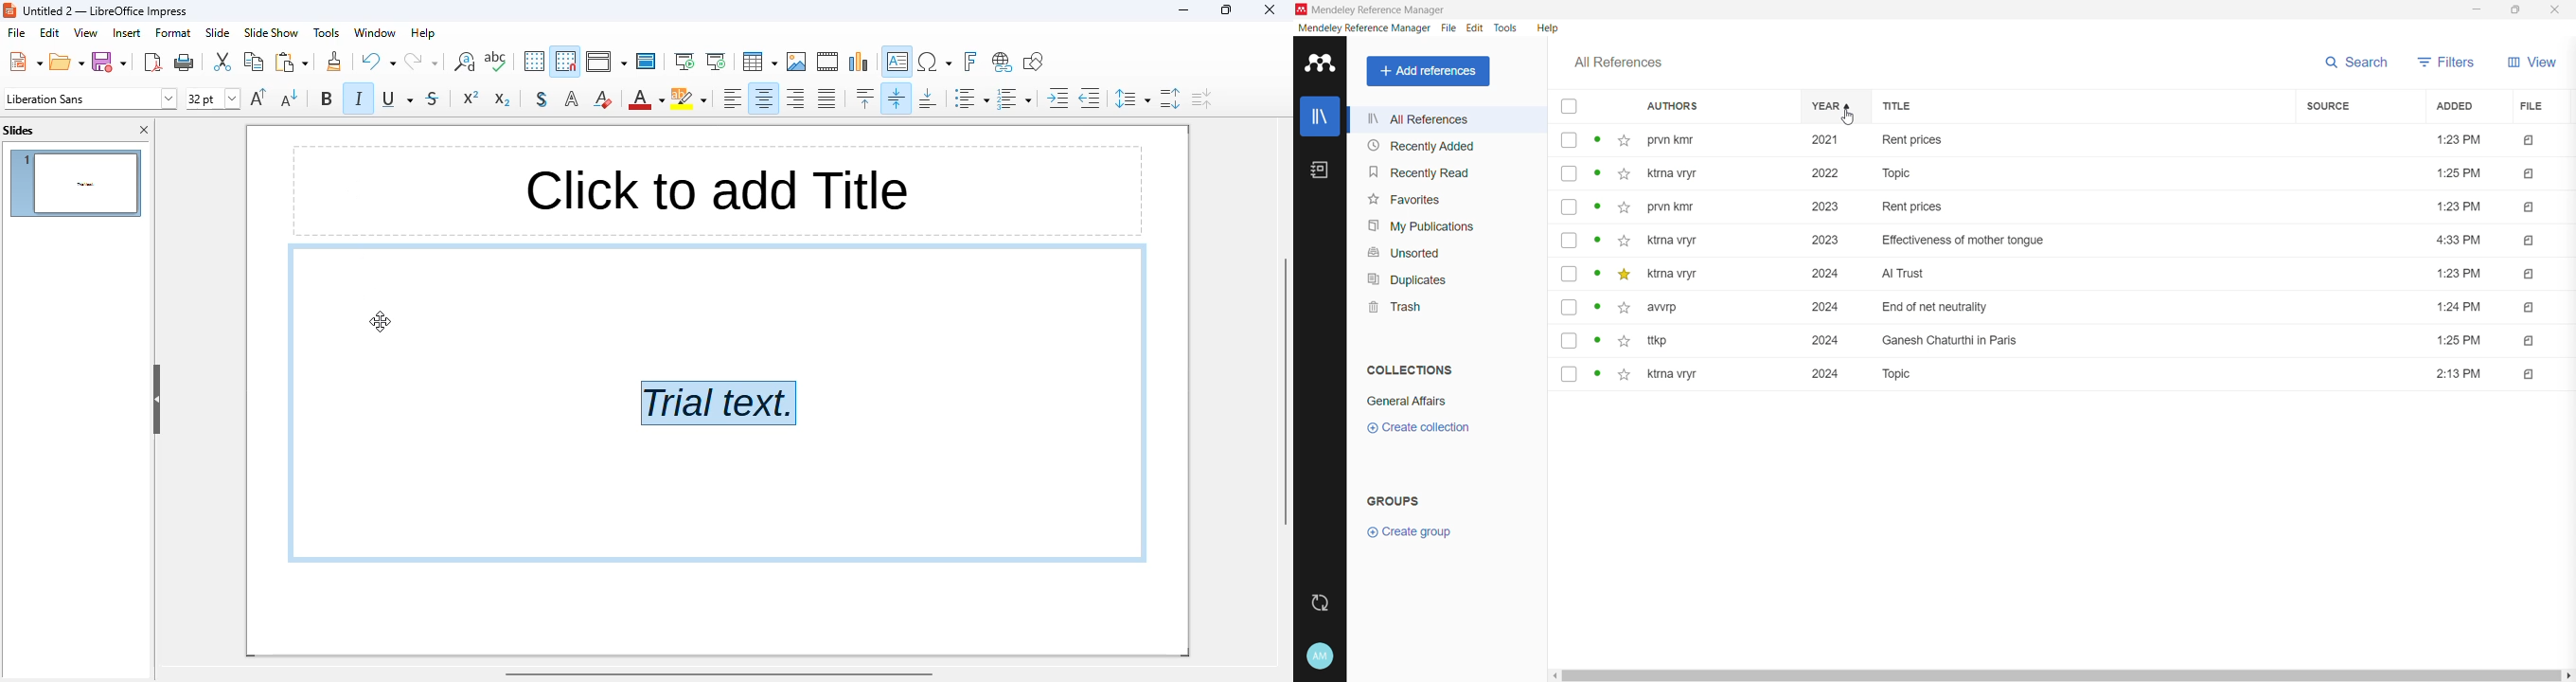 The image size is (2576, 700). I want to click on increase indent, so click(1058, 99).